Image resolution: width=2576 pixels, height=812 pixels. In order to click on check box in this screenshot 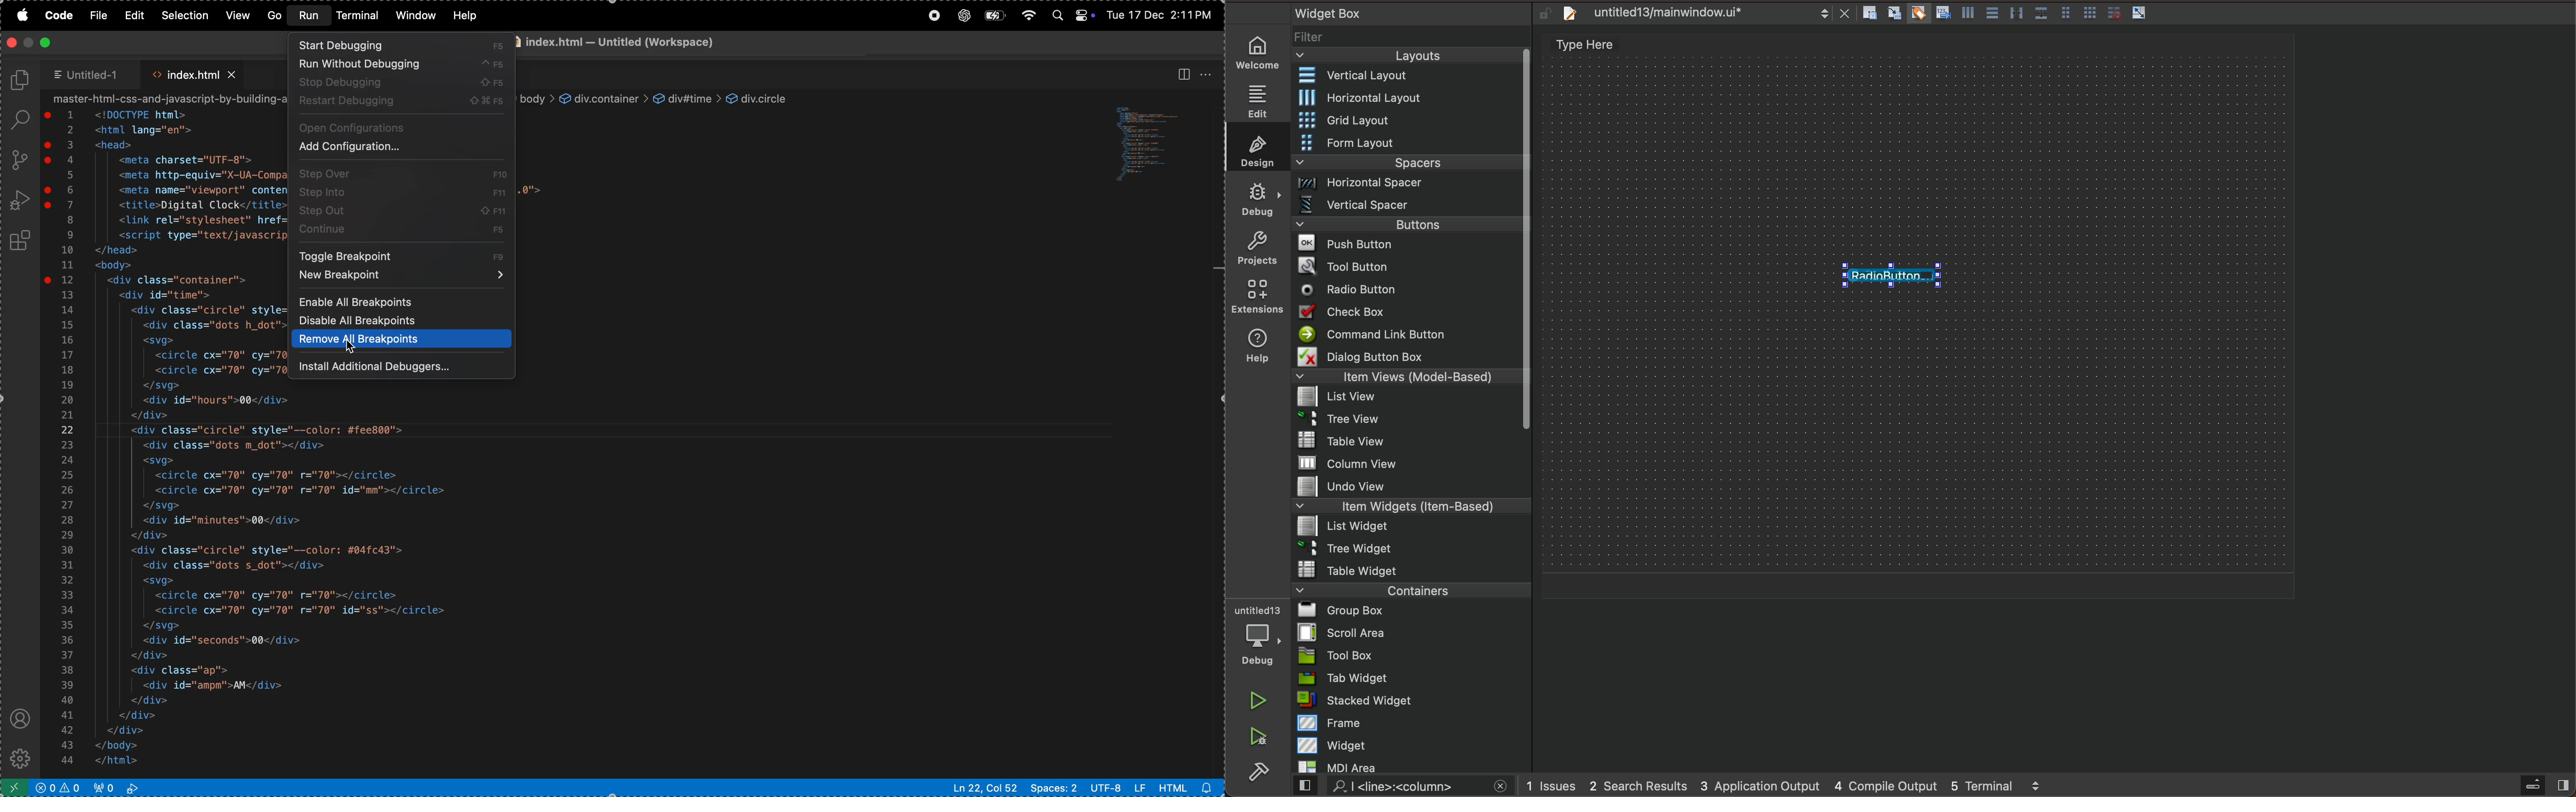, I will do `click(1407, 314)`.